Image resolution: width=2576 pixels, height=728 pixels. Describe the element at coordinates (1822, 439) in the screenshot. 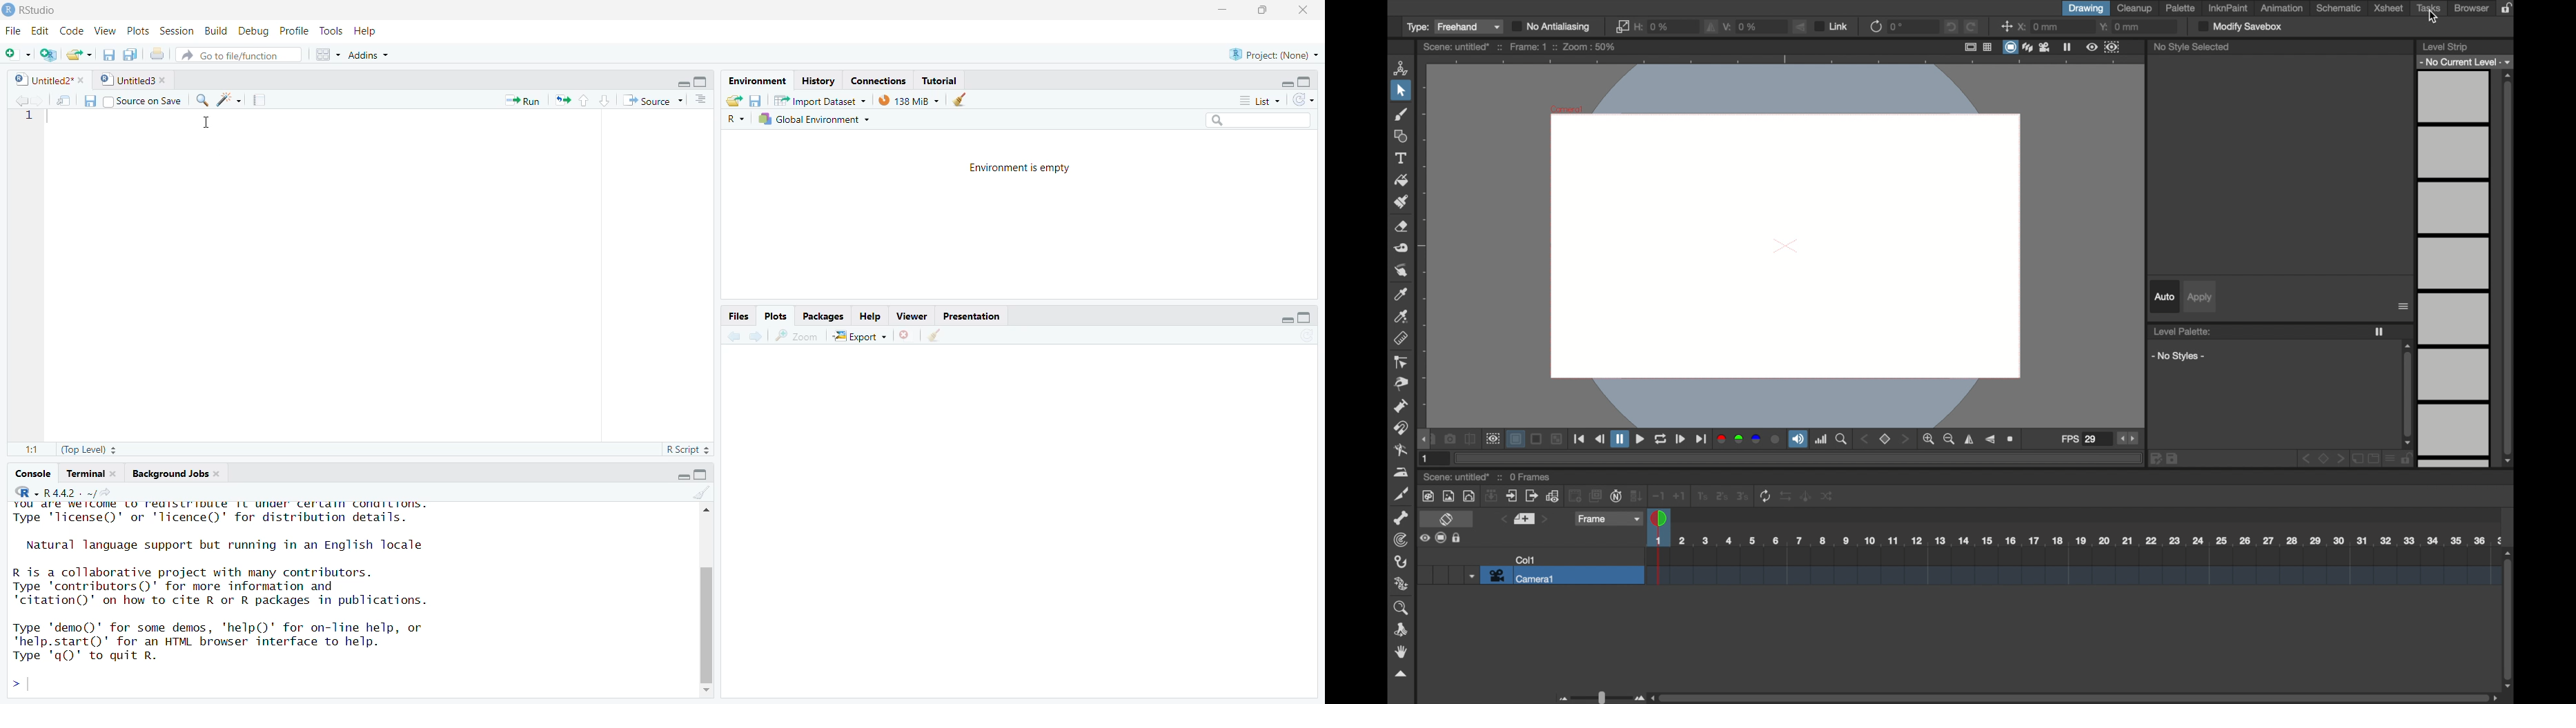

I see `histogram` at that location.